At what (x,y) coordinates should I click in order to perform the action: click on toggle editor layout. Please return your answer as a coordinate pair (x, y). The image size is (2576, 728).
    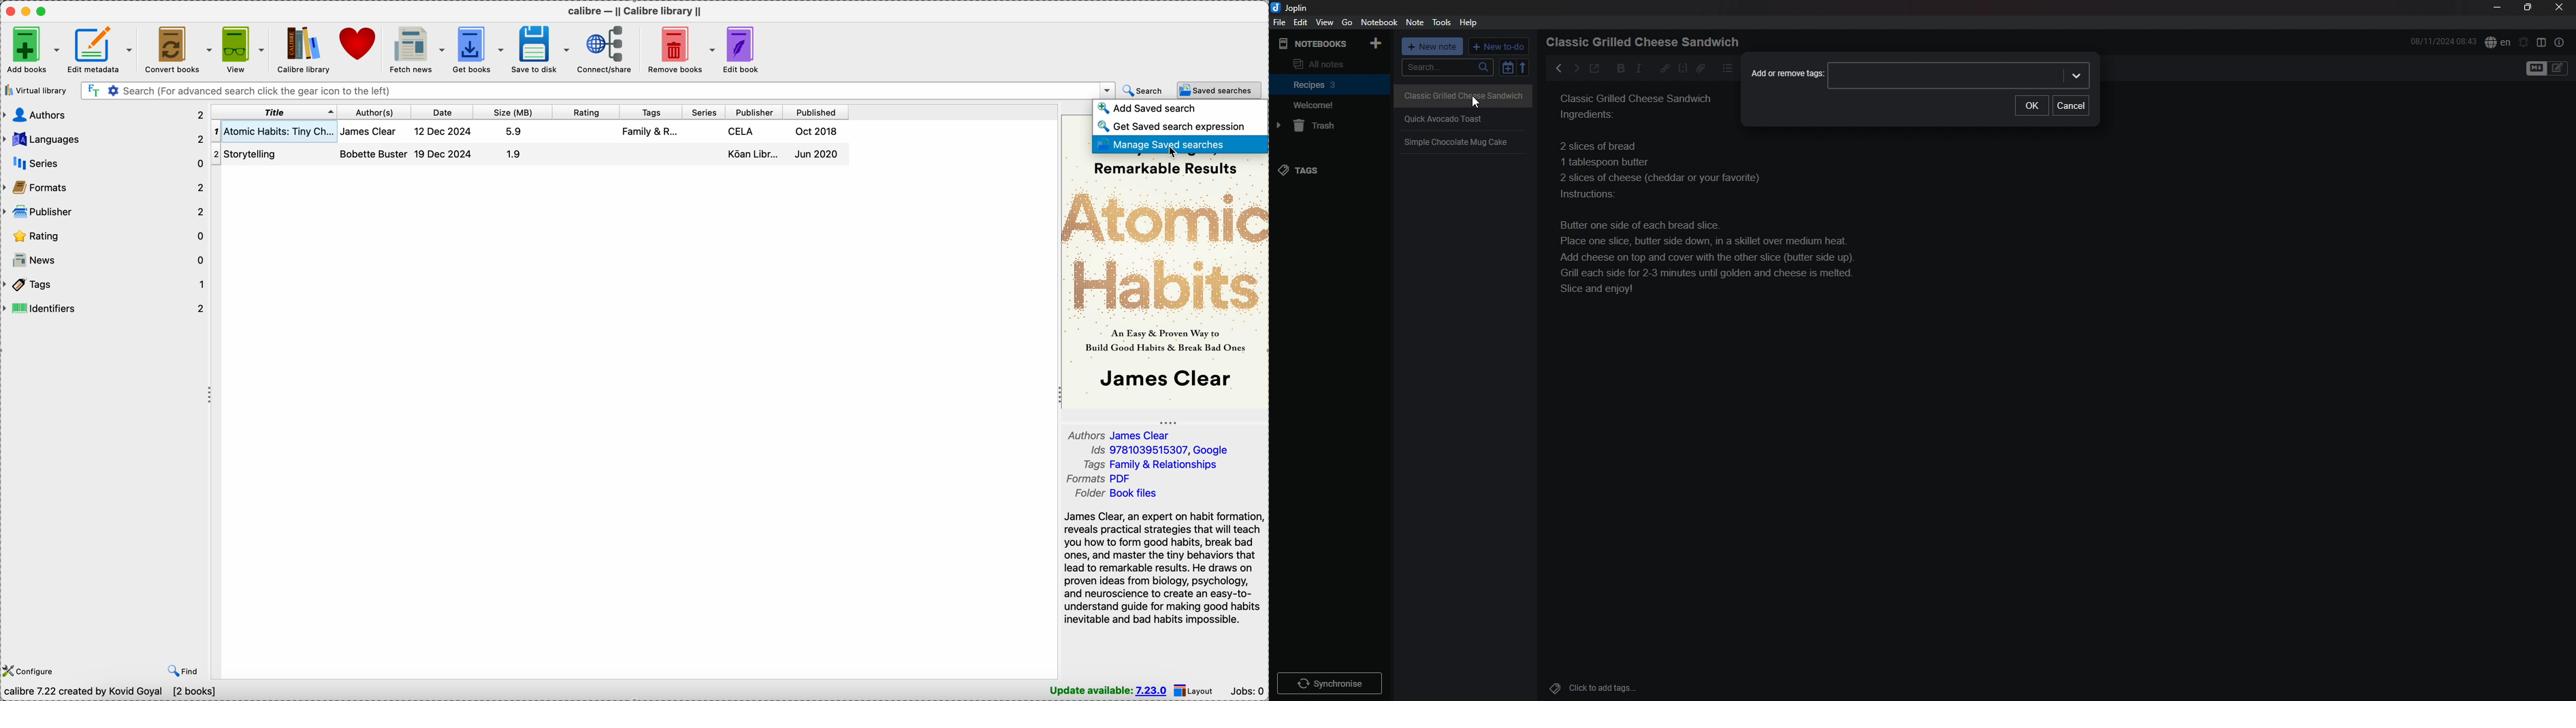
    Looking at the image, I should click on (2542, 42).